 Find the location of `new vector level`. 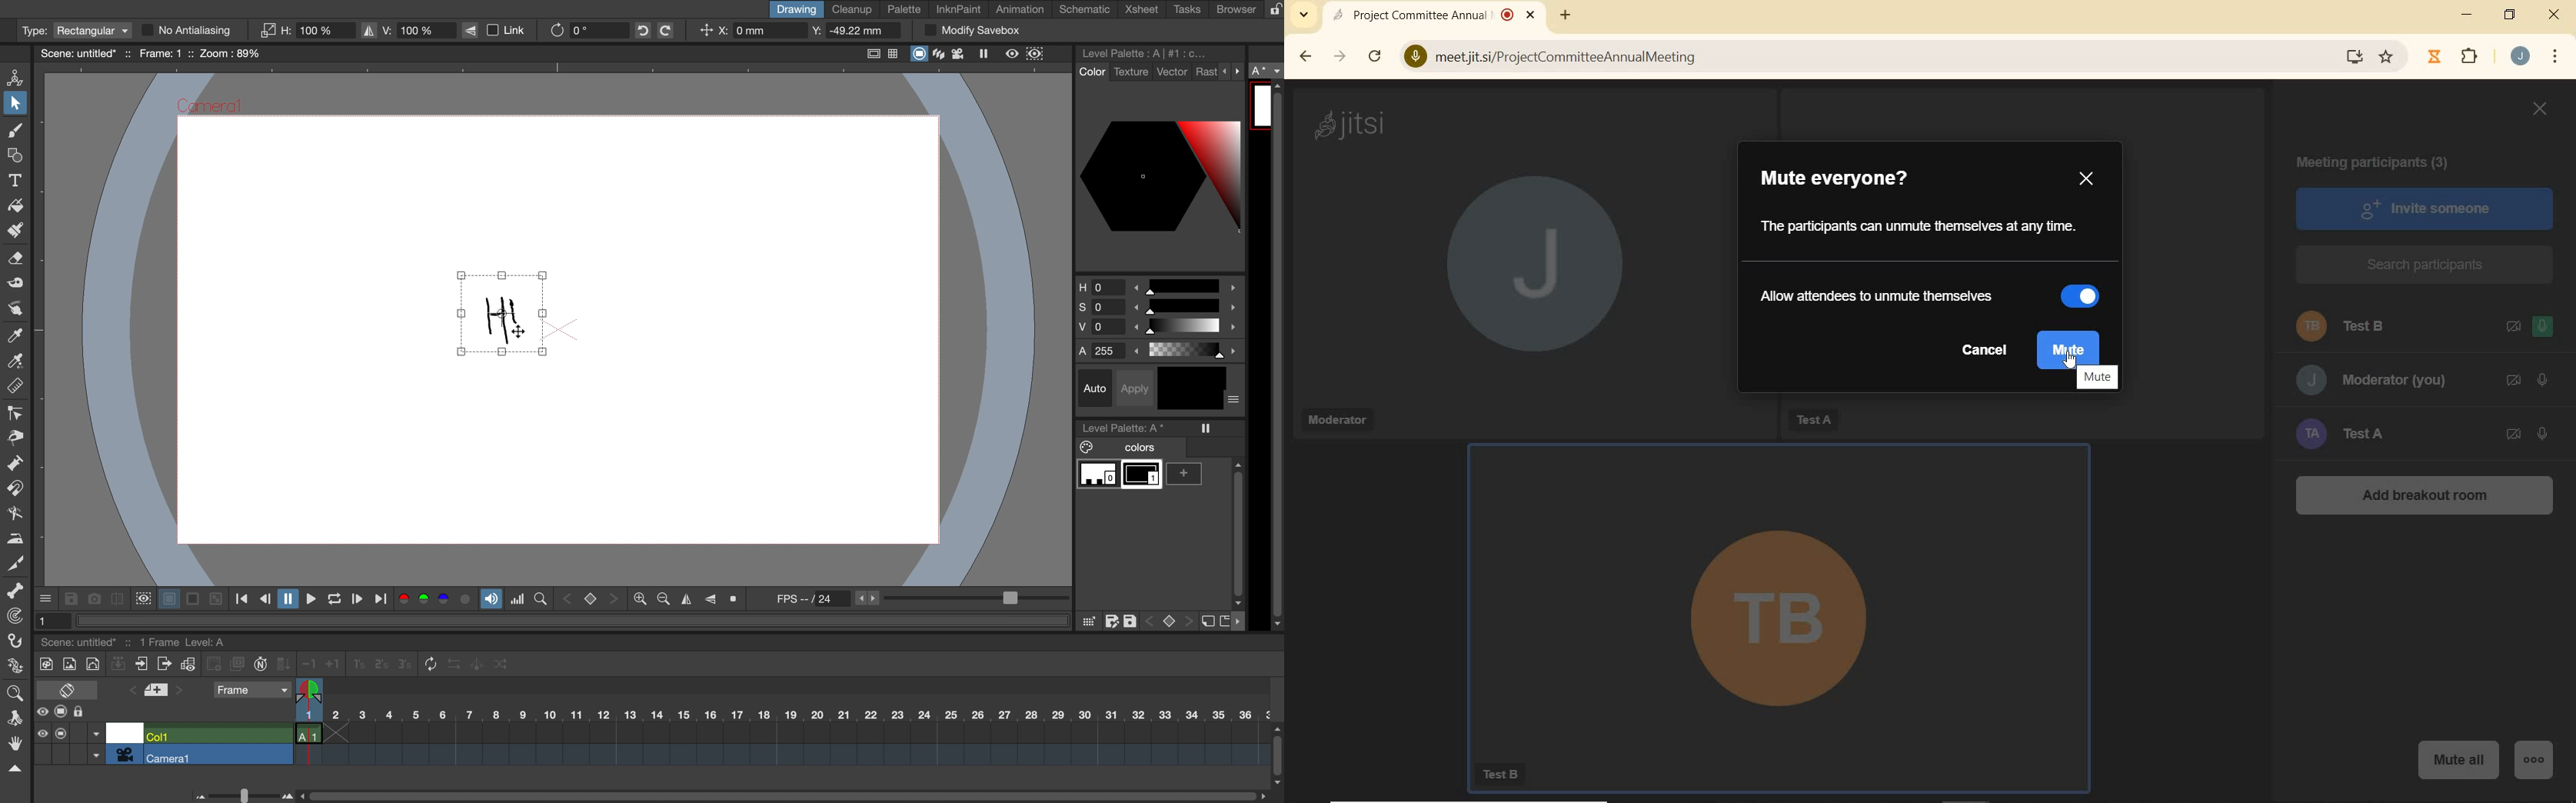

new vector level is located at coordinates (93, 663).